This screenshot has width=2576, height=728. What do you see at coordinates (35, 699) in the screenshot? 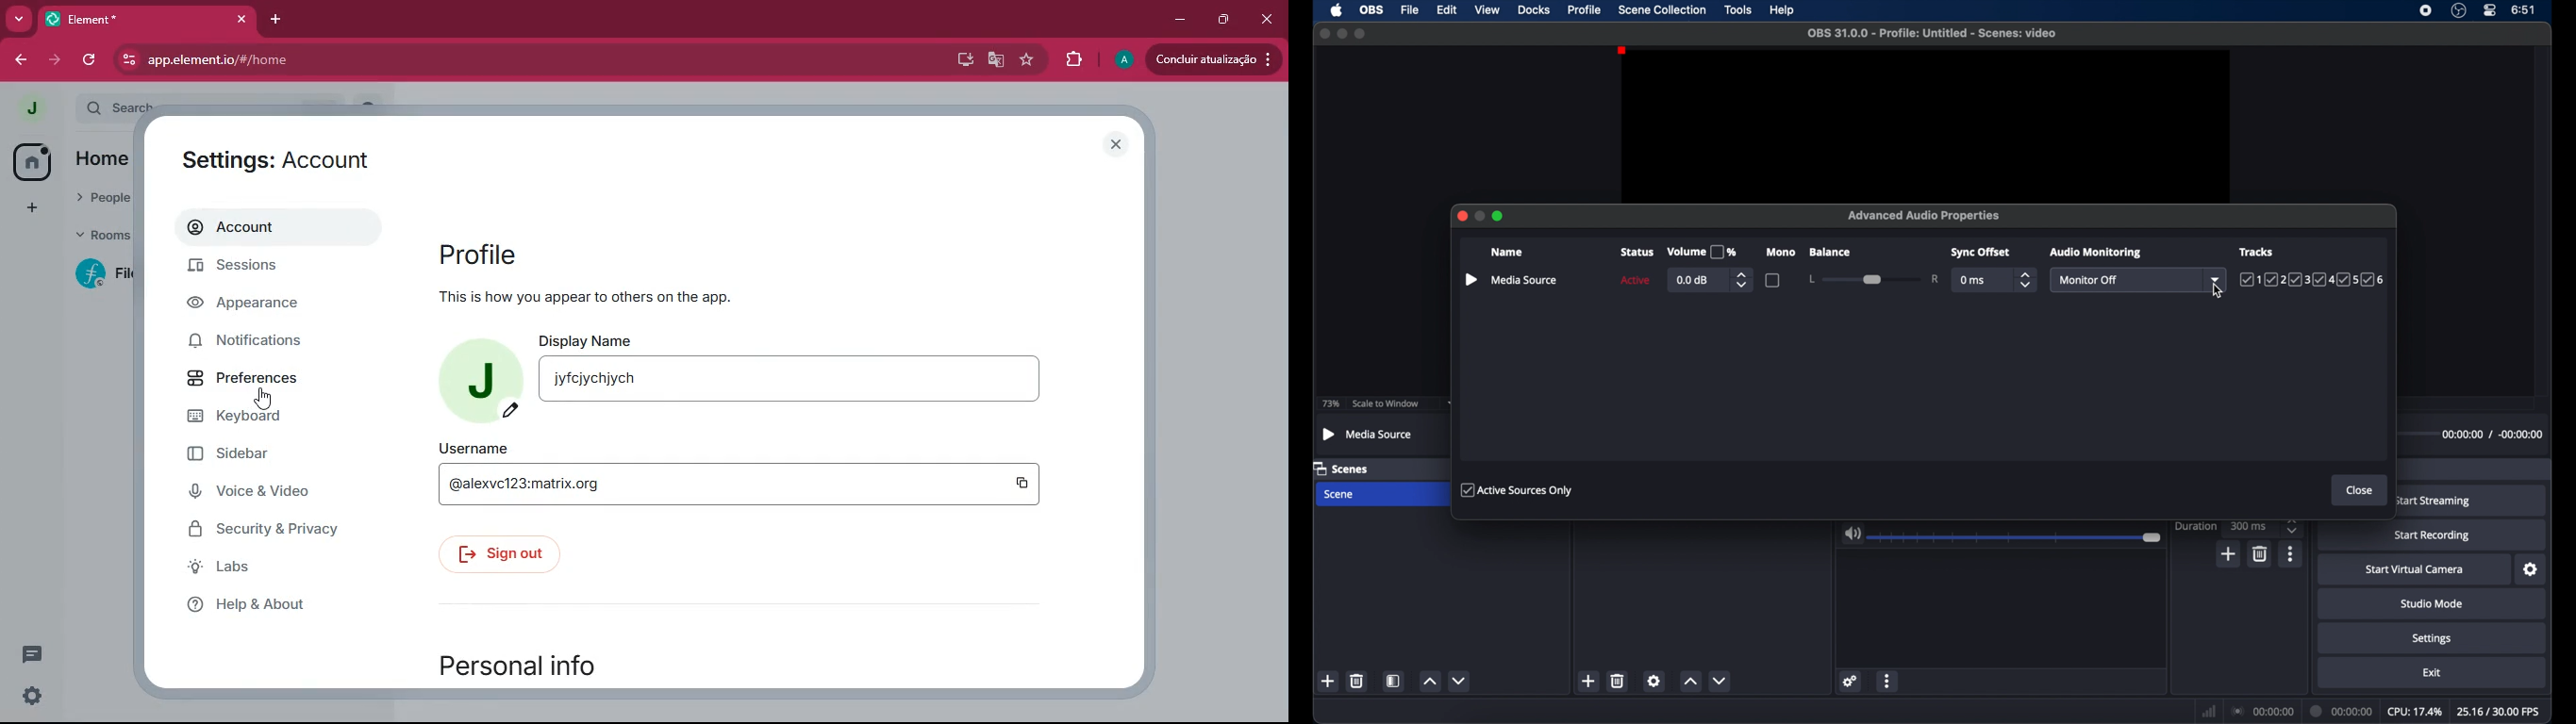
I see `Settings` at bounding box center [35, 699].